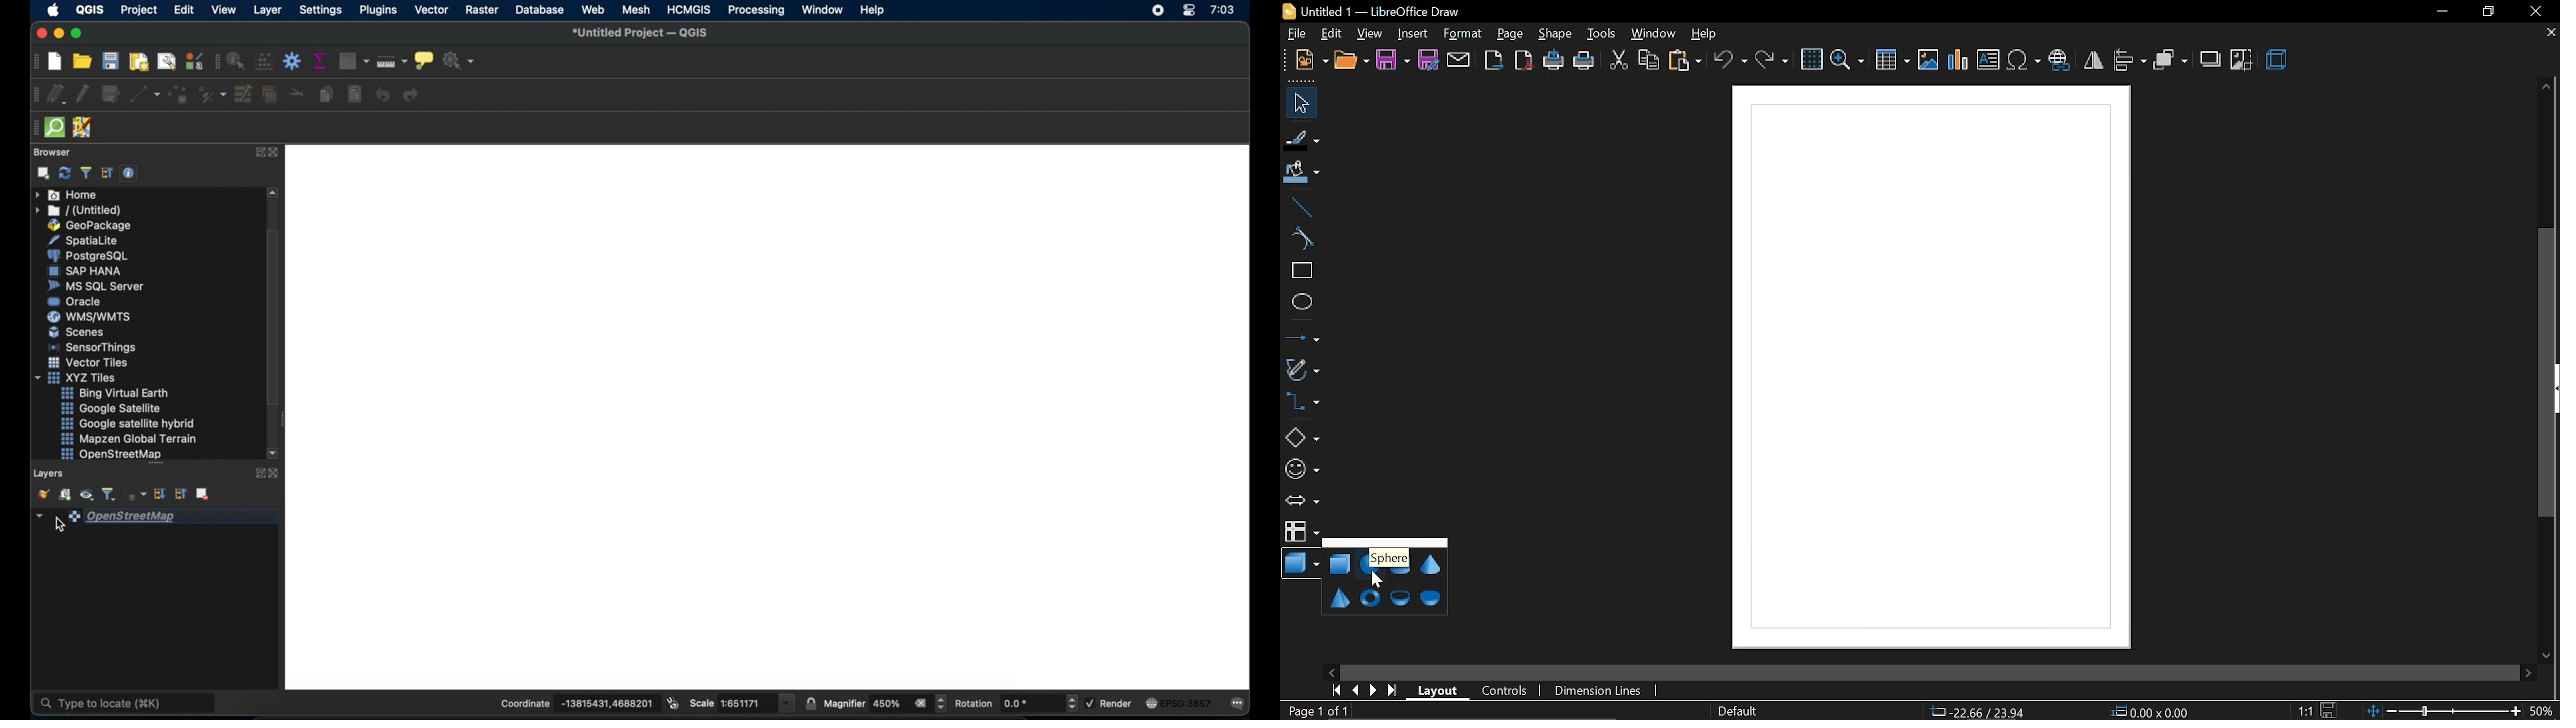  Describe the element at coordinates (1373, 580) in the screenshot. I see `Cursor` at that location.